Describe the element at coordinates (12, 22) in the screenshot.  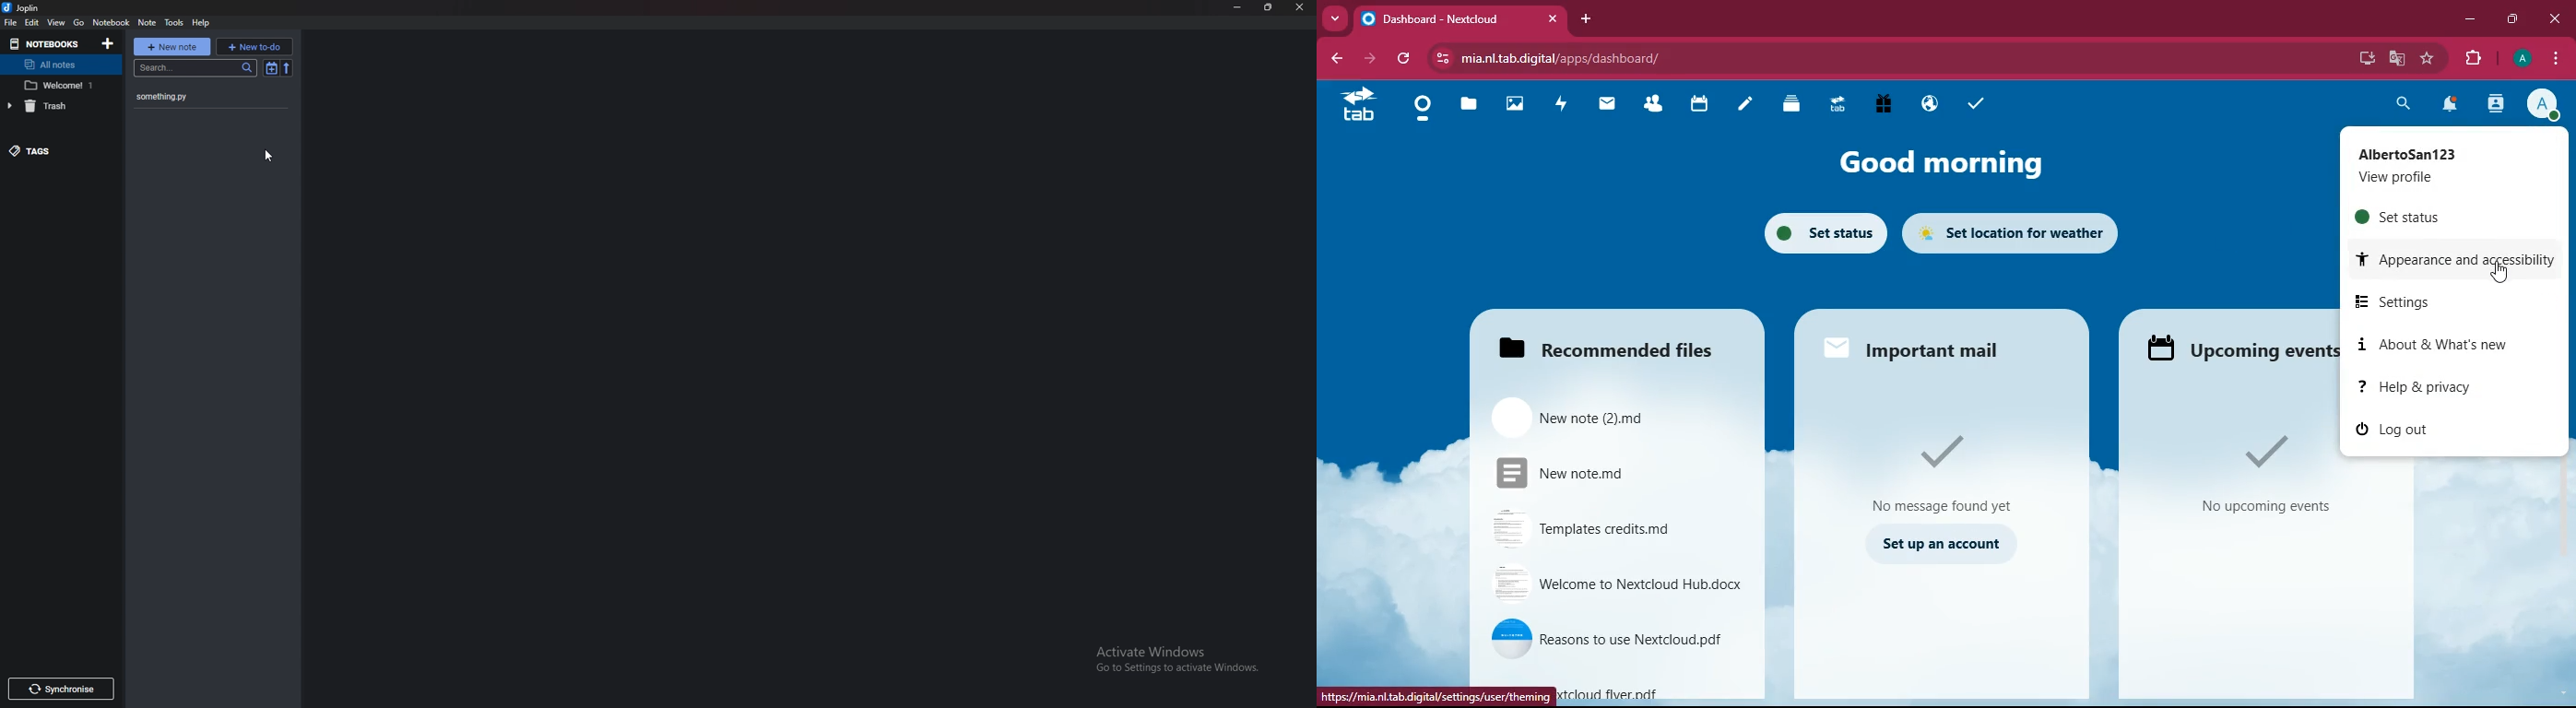
I see `File` at that location.